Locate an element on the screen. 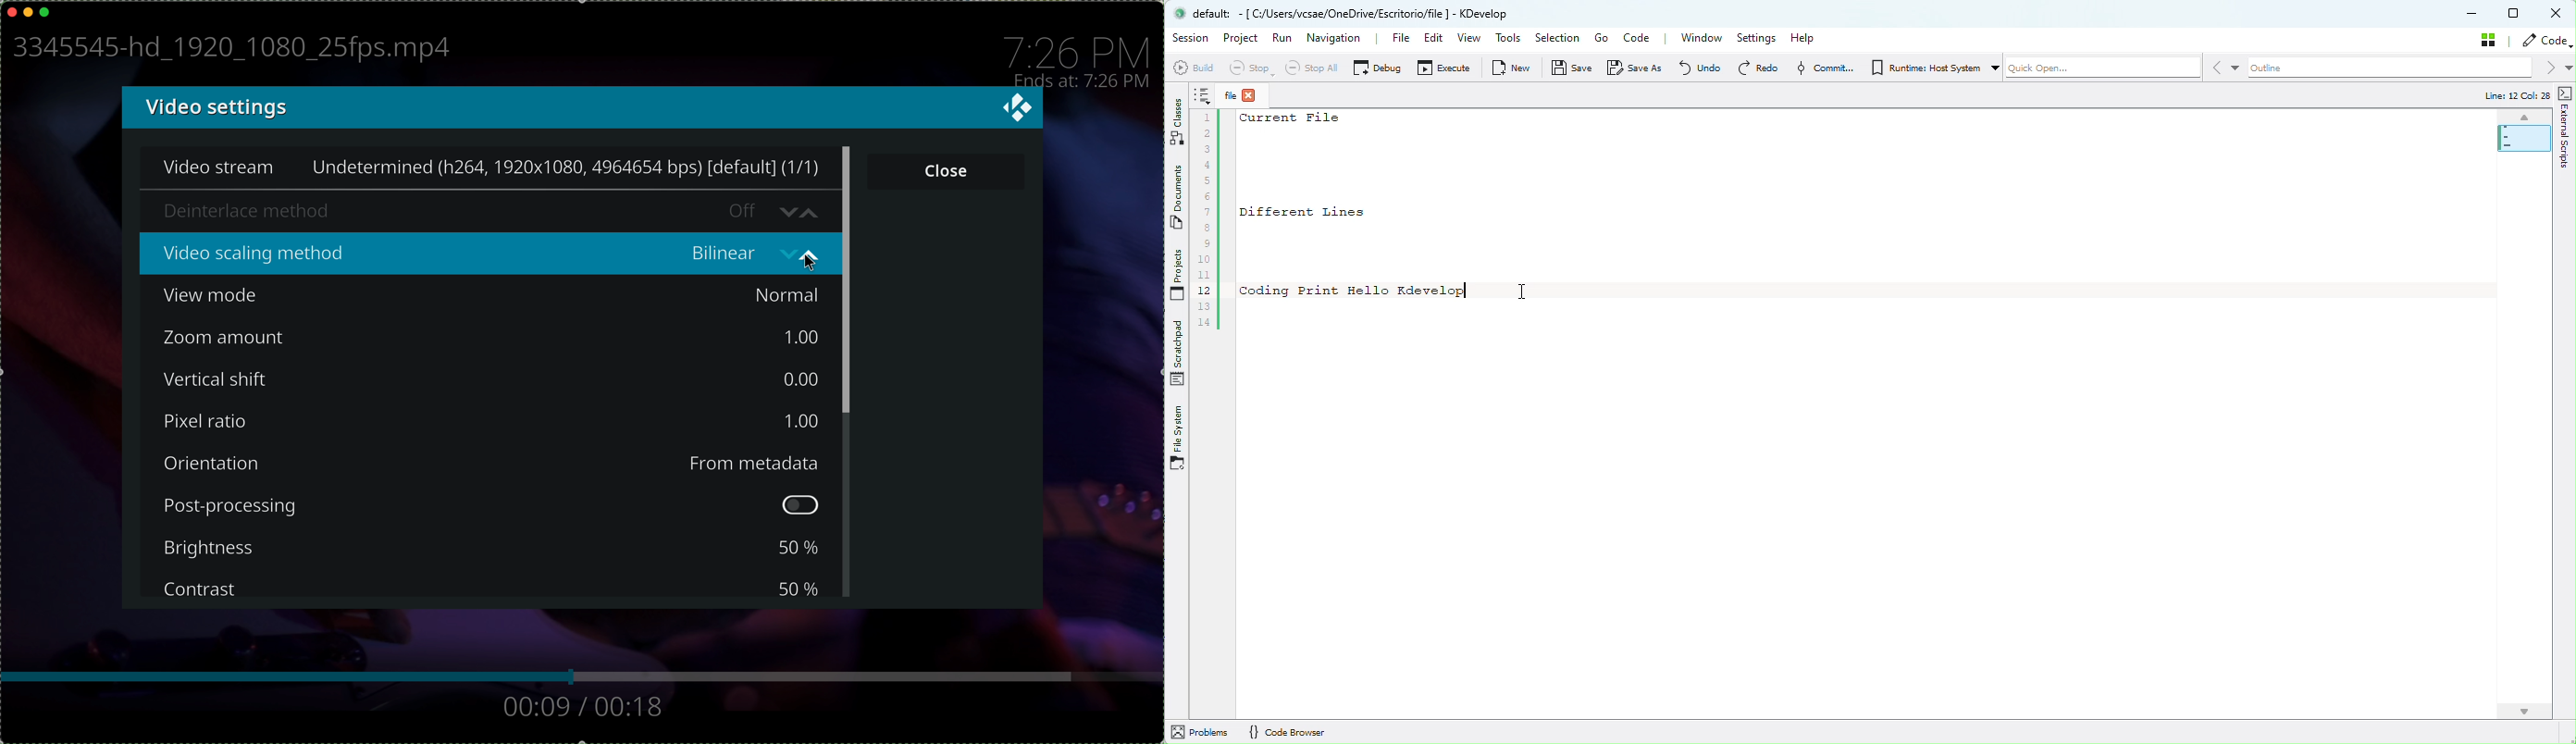  from metadata is located at coordinates (754, 464).